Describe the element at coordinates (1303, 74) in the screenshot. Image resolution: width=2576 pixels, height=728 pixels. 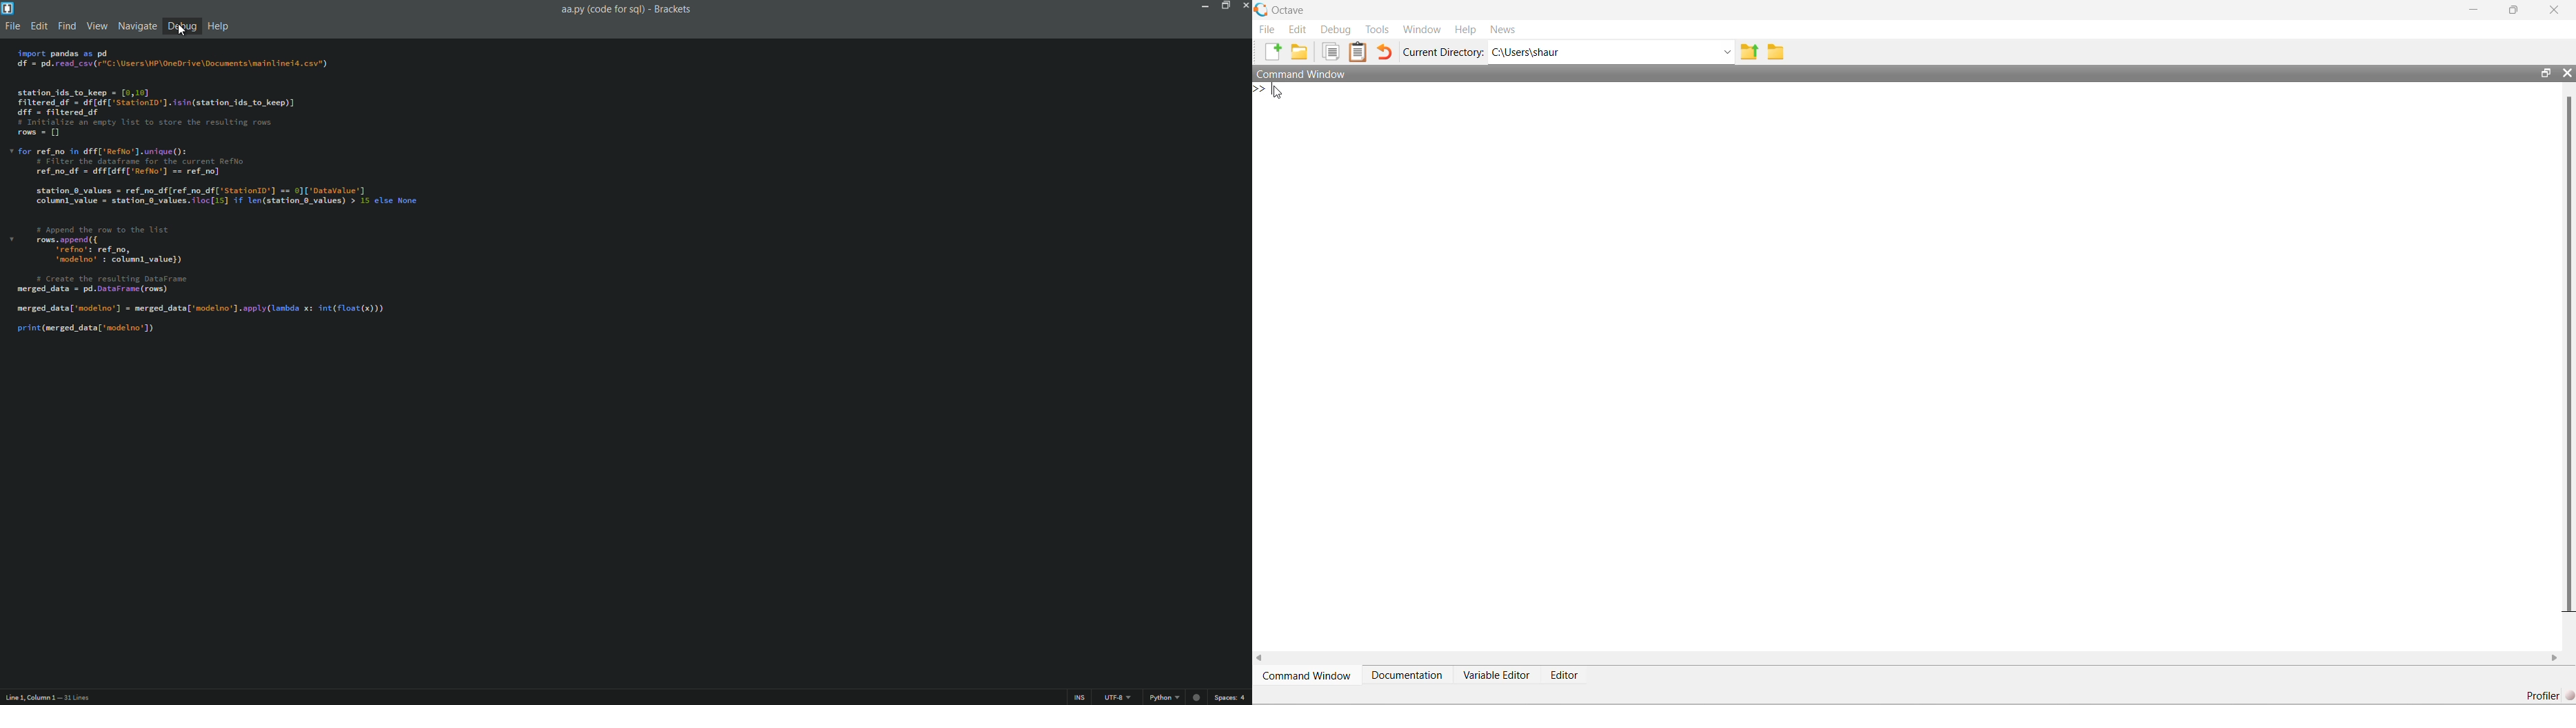
I see `Command Window` at that location.